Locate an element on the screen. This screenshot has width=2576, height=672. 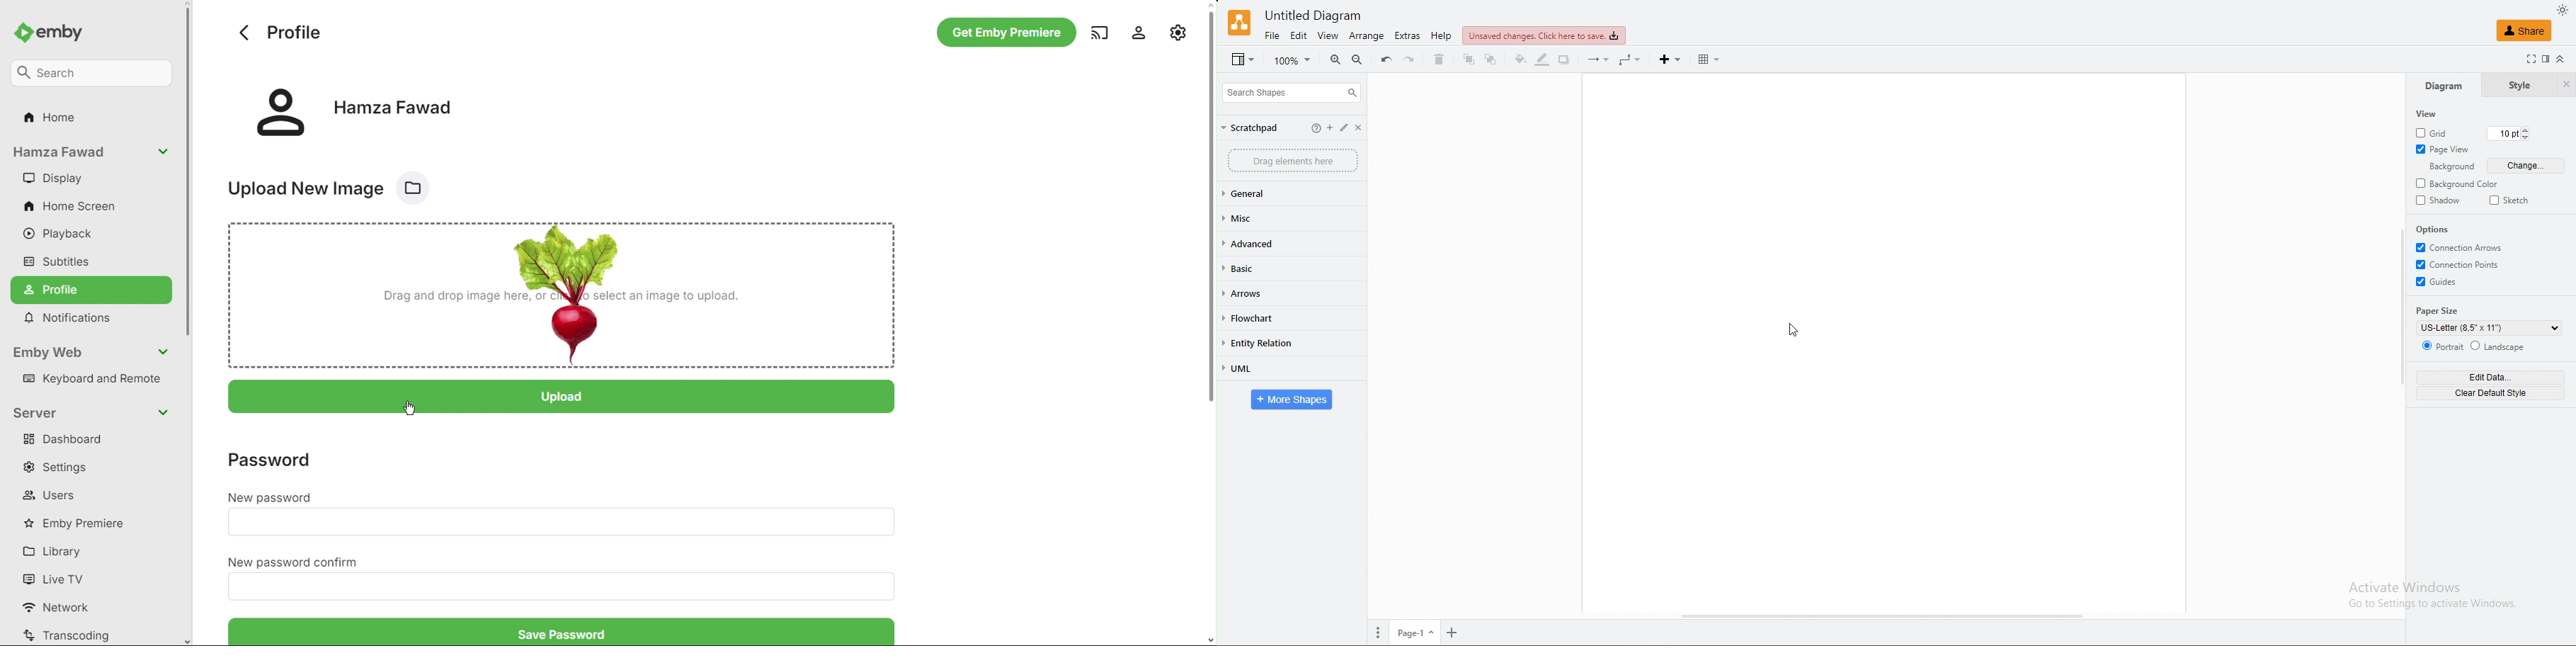
save is located at coordinates (1544, 35).